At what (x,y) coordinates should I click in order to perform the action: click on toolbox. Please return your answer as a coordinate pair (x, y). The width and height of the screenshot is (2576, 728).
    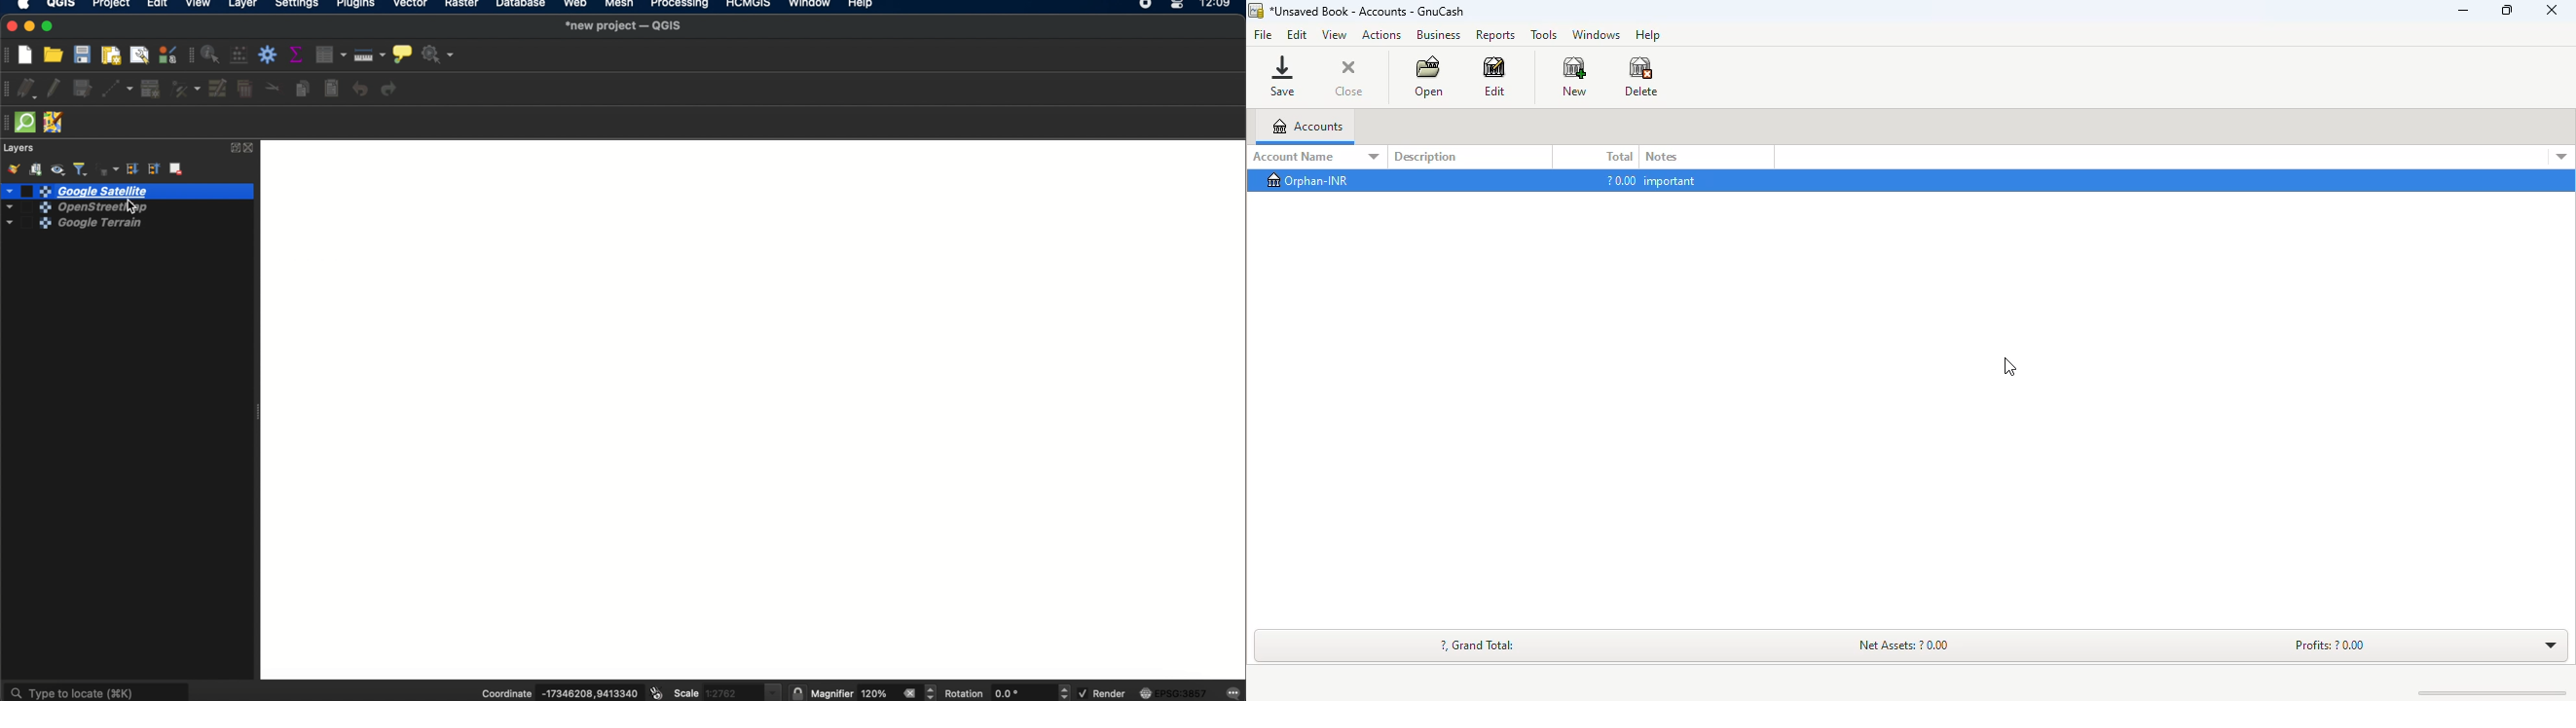
    Looking at the image, I should click on (269, 55).